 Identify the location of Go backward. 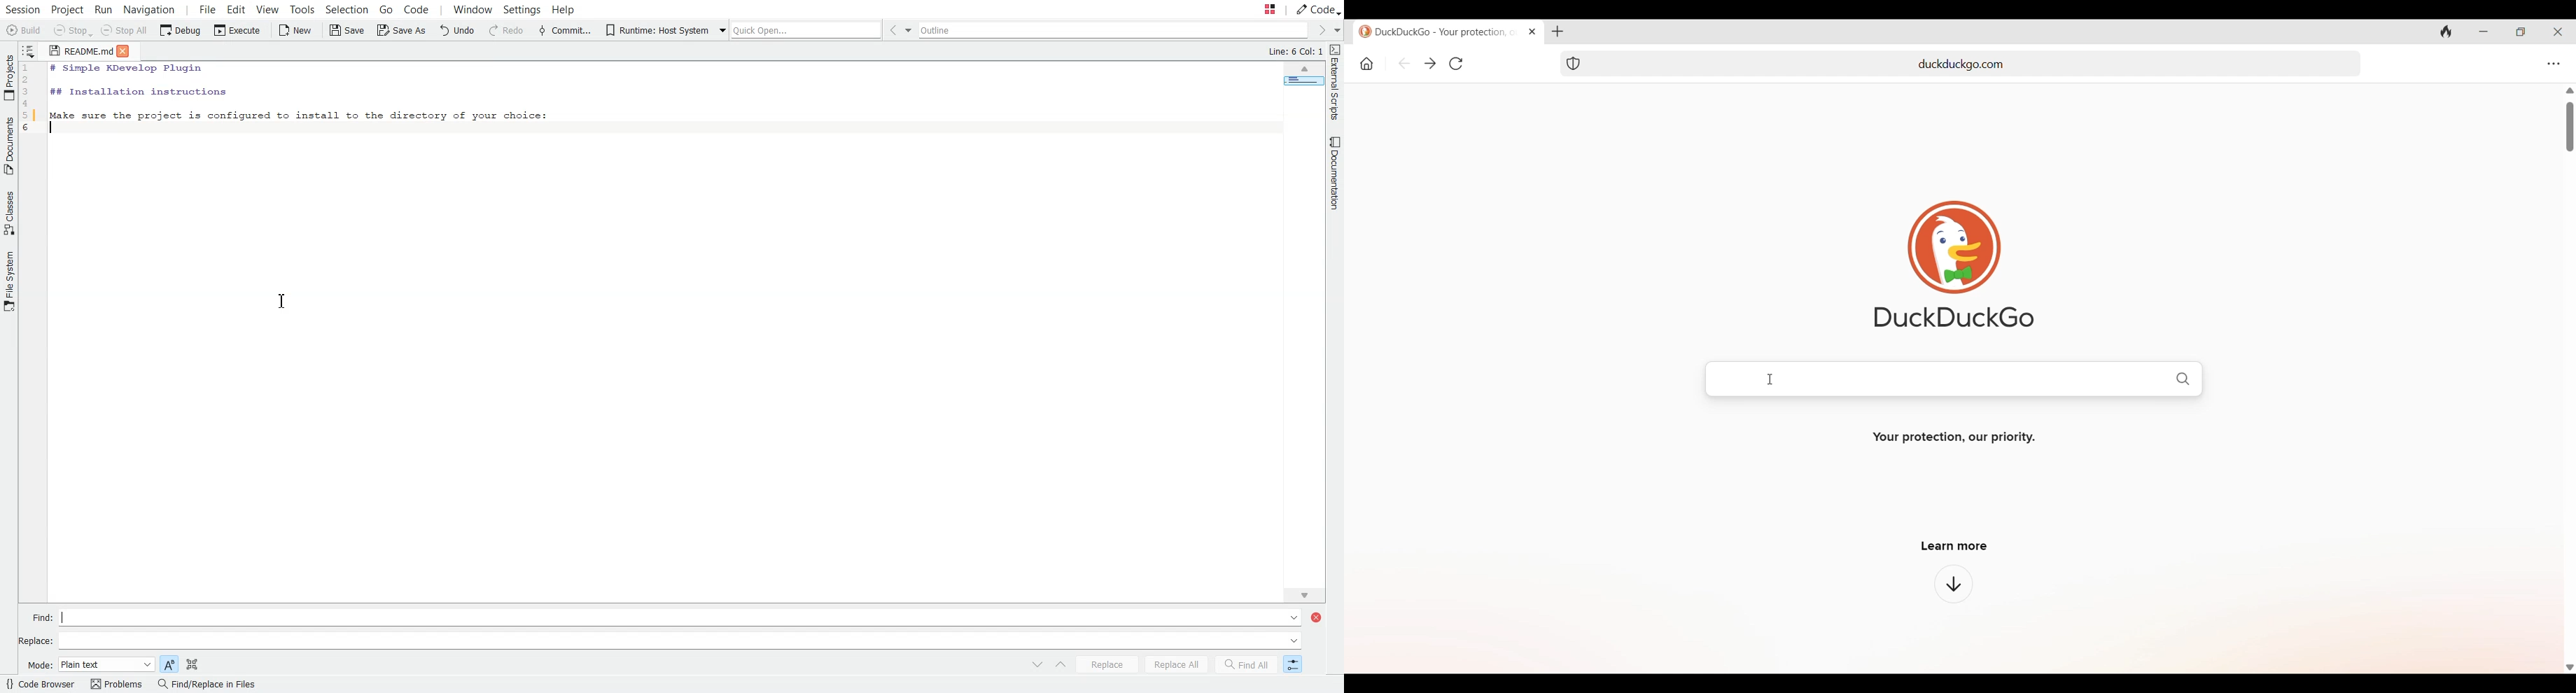
(1429, 63).